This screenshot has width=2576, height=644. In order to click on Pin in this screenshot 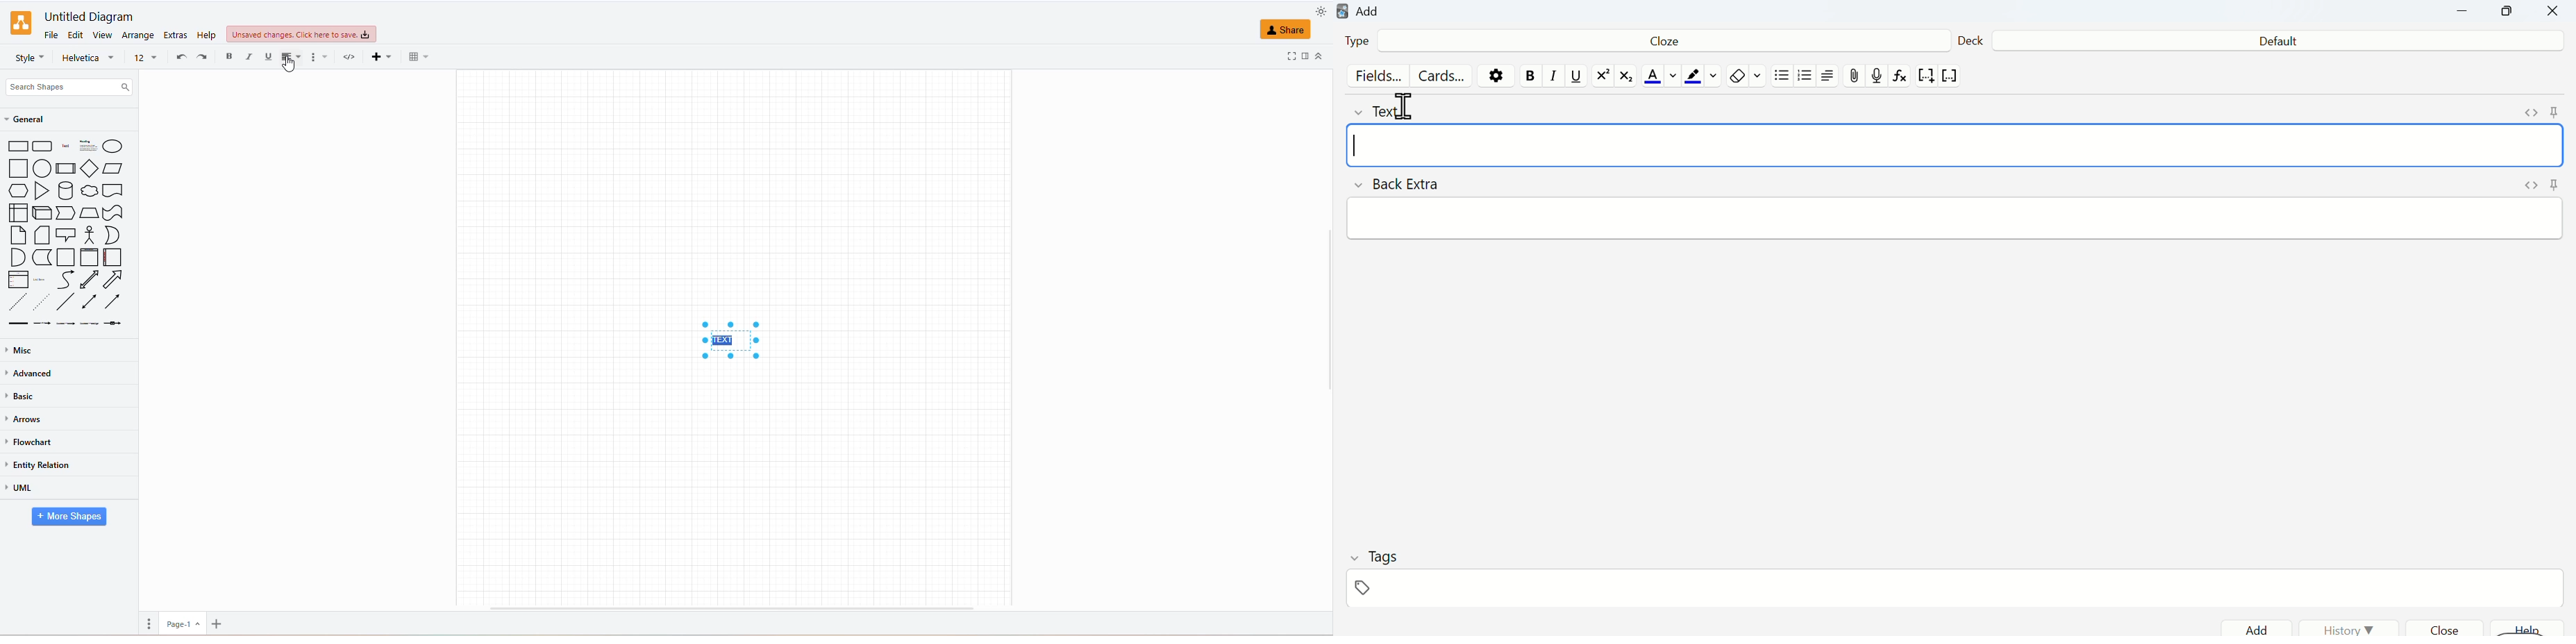, I will do `click(2552, 111)`.